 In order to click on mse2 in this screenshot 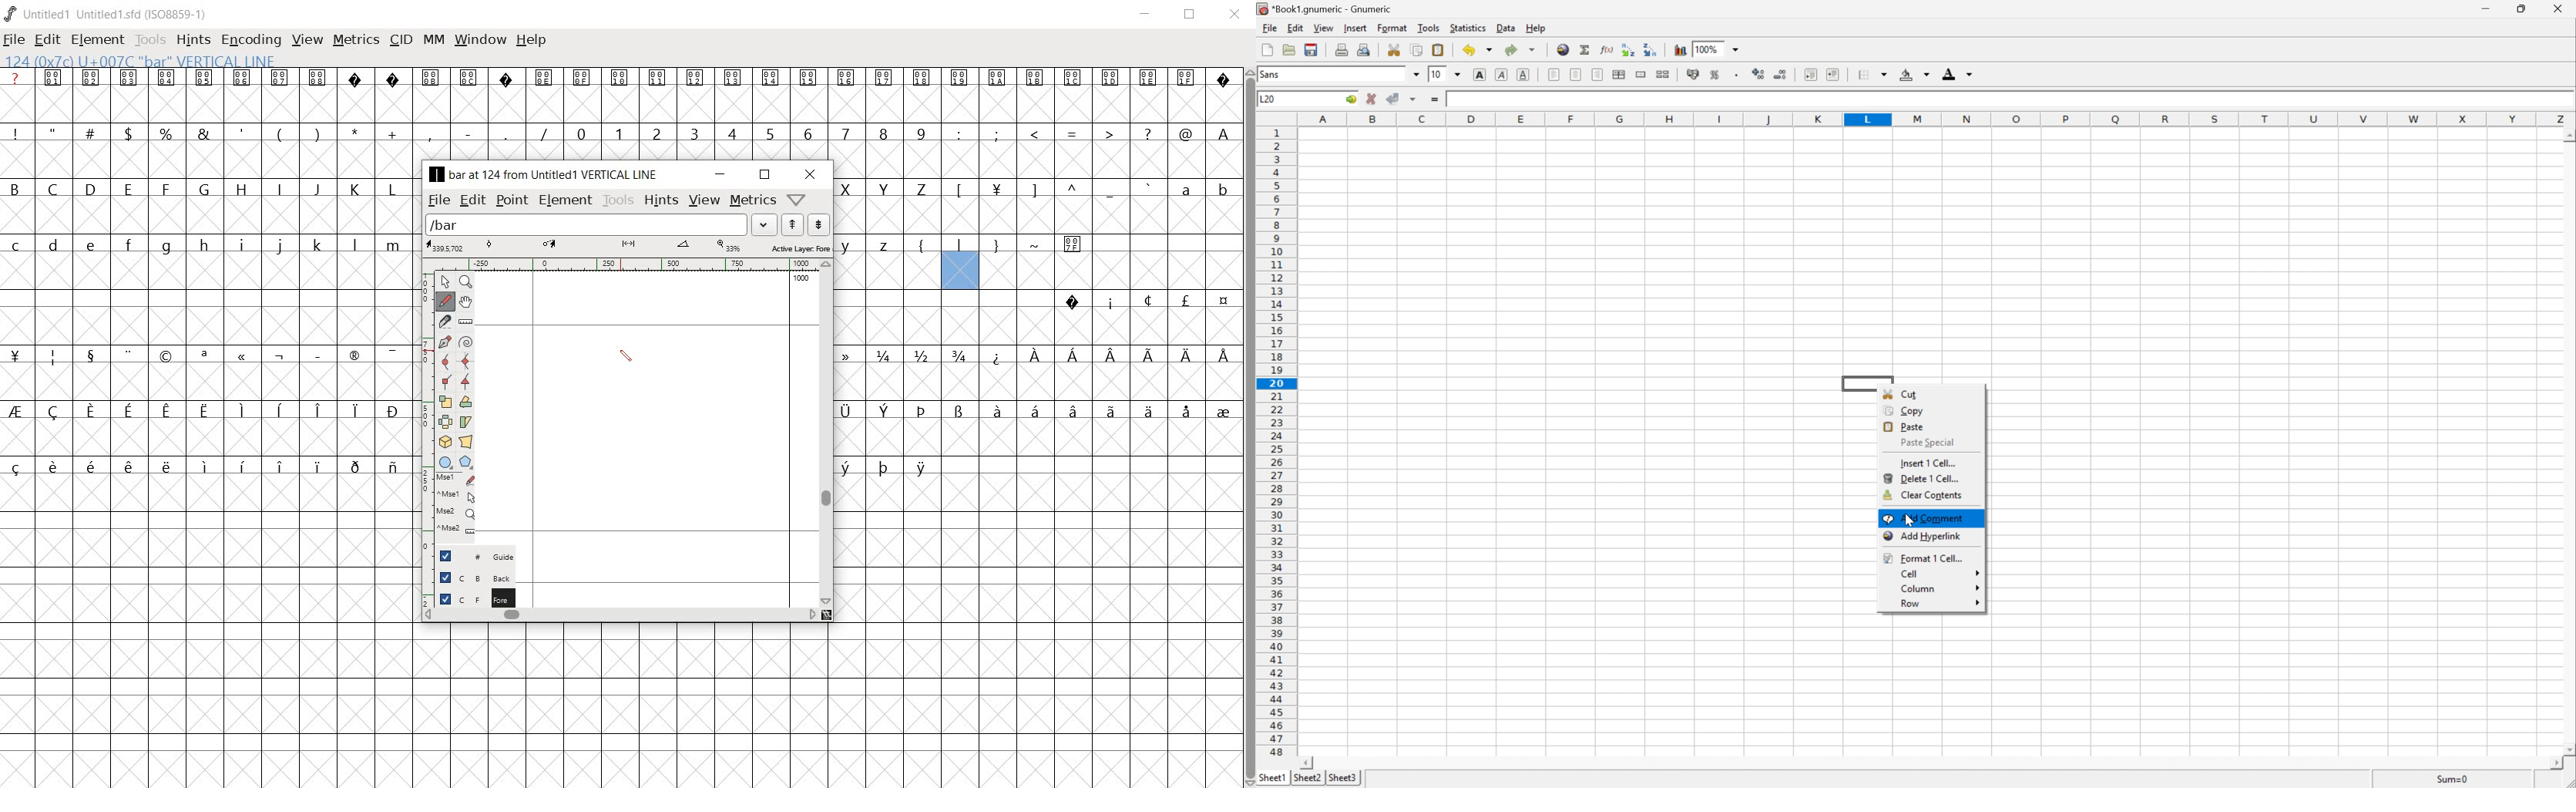, I will do `click(448, 514)`.